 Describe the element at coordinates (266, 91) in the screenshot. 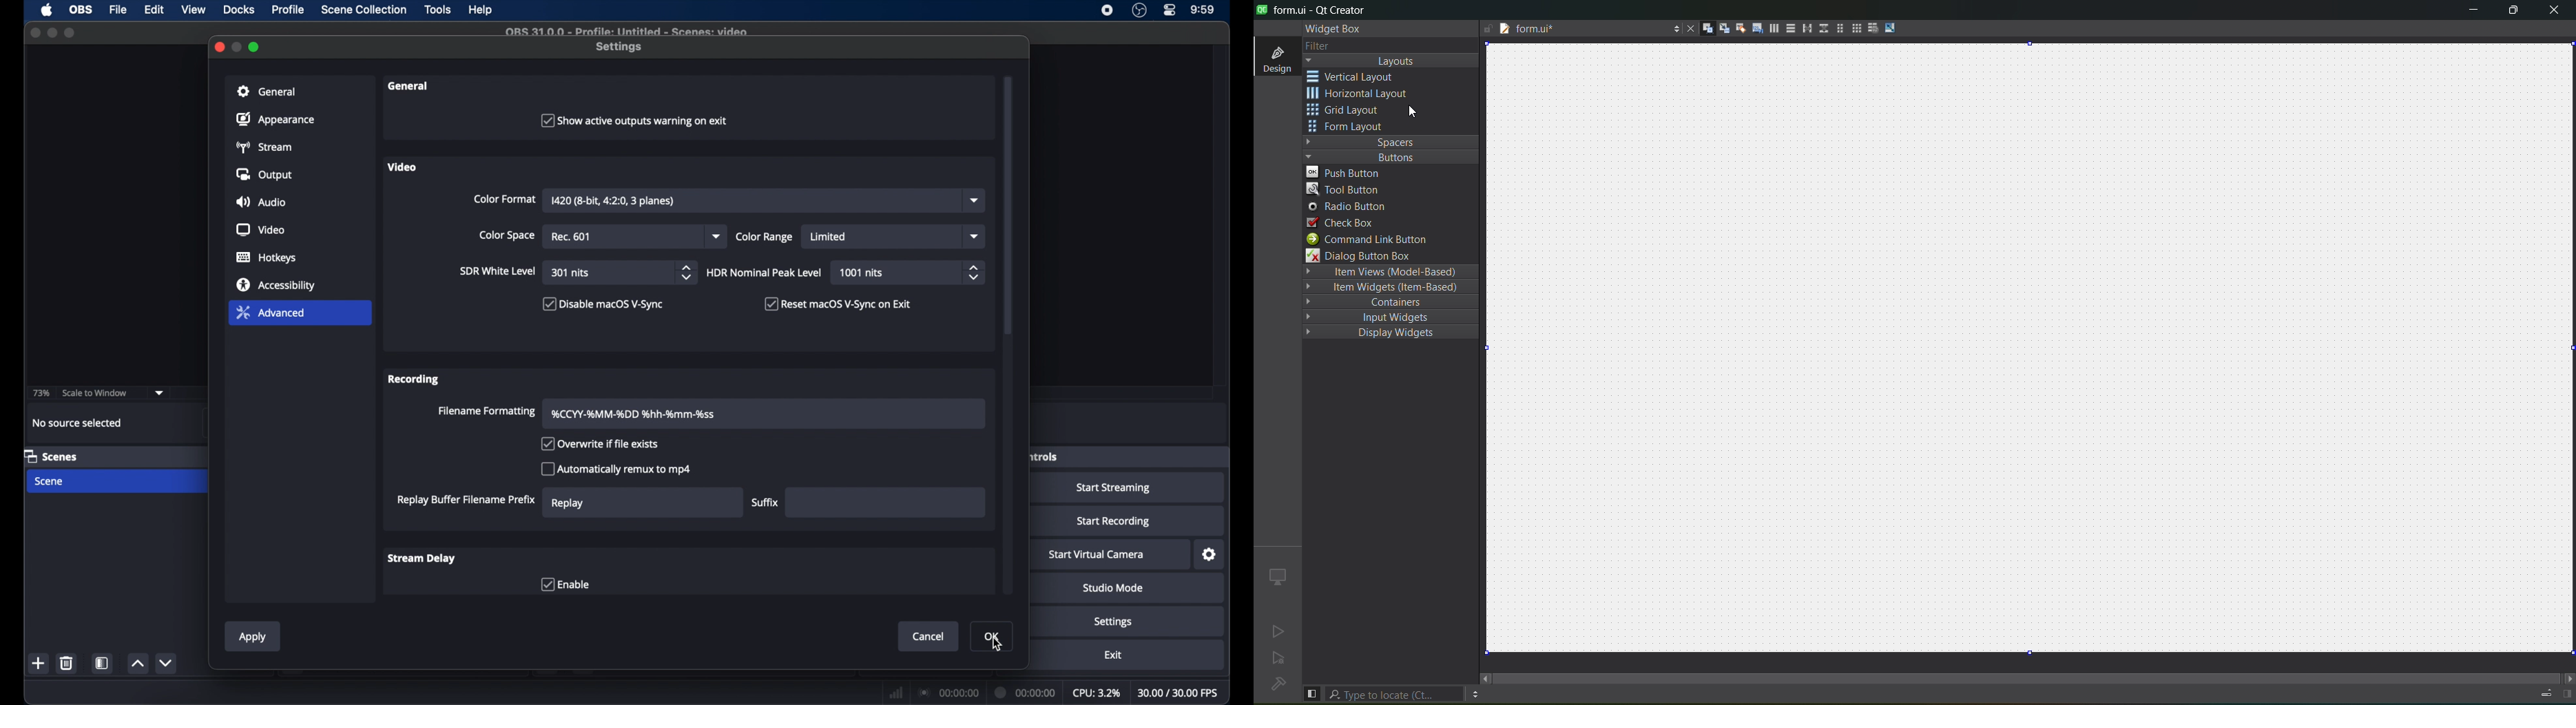

I see `general` at that location.